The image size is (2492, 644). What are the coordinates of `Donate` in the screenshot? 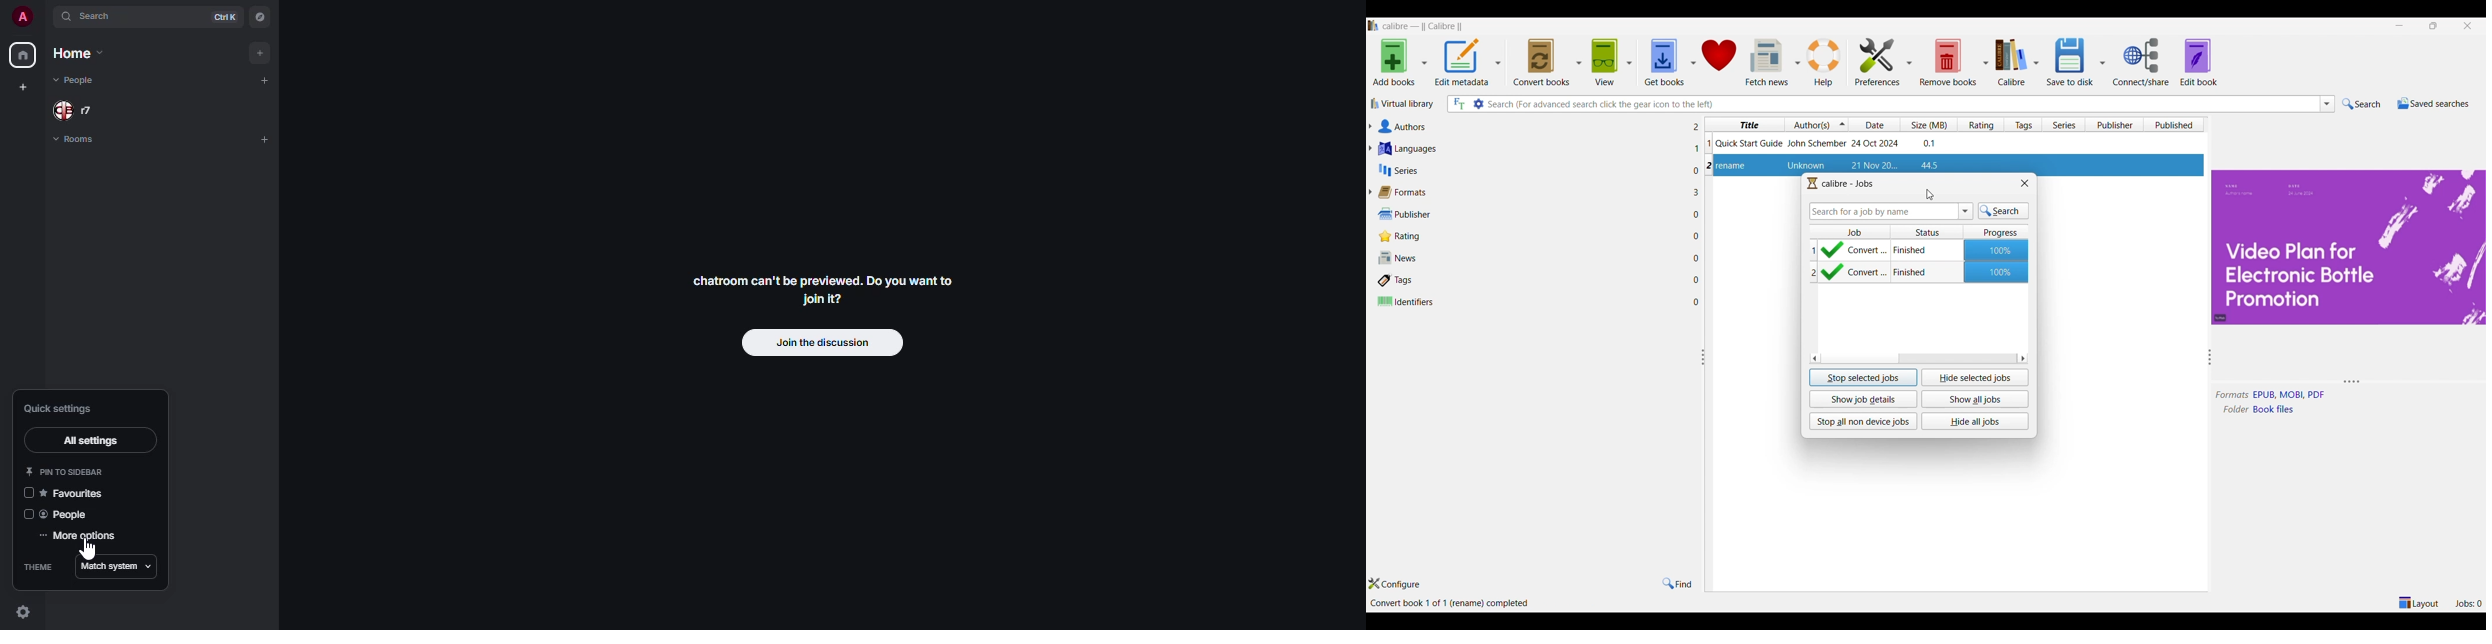 It's located at (1719, 62).